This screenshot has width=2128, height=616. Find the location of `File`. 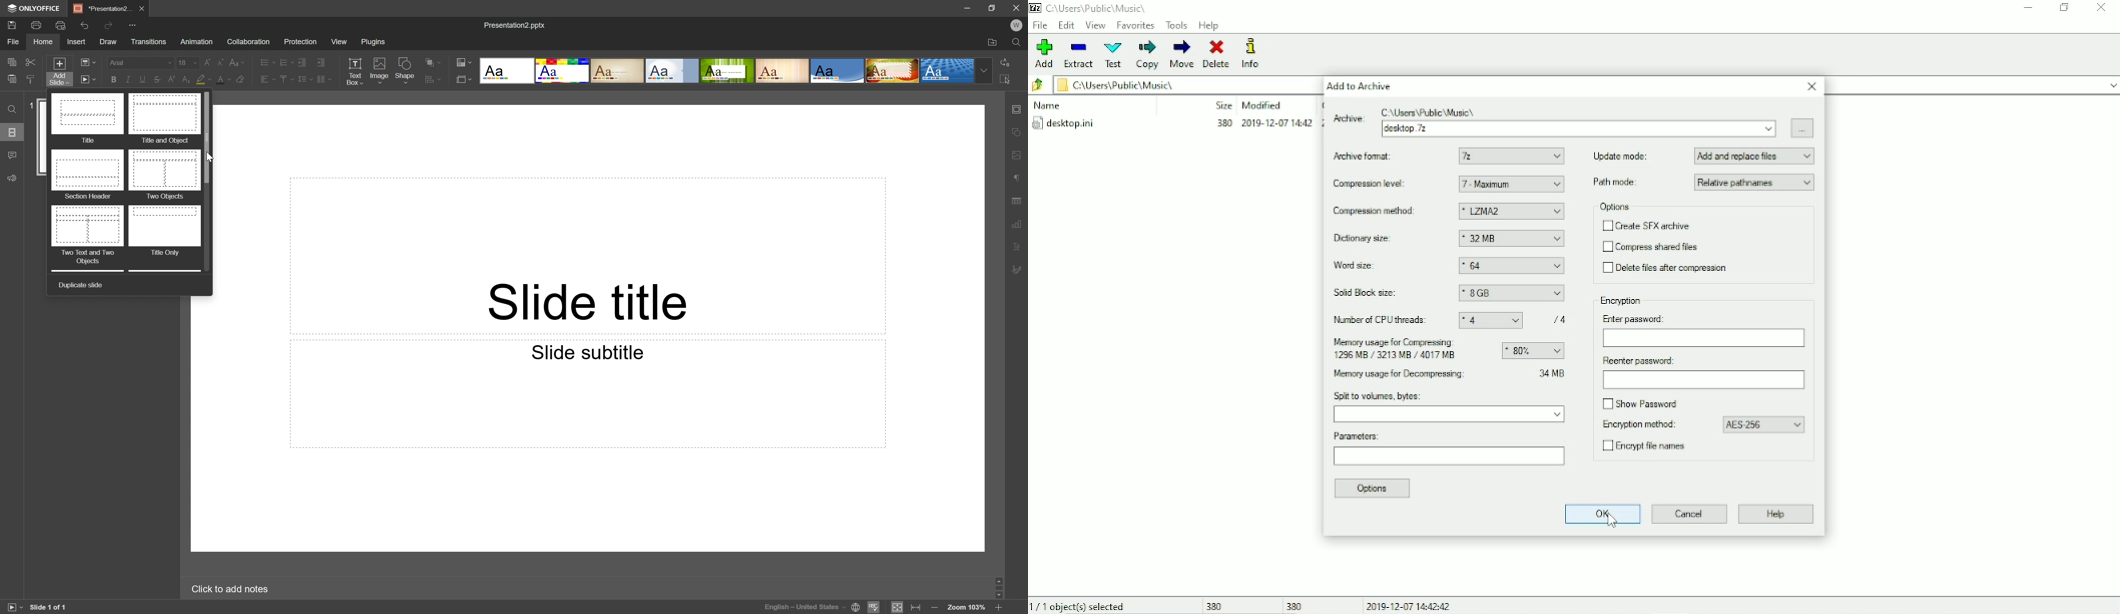

File is located at coordinates (14, 41).